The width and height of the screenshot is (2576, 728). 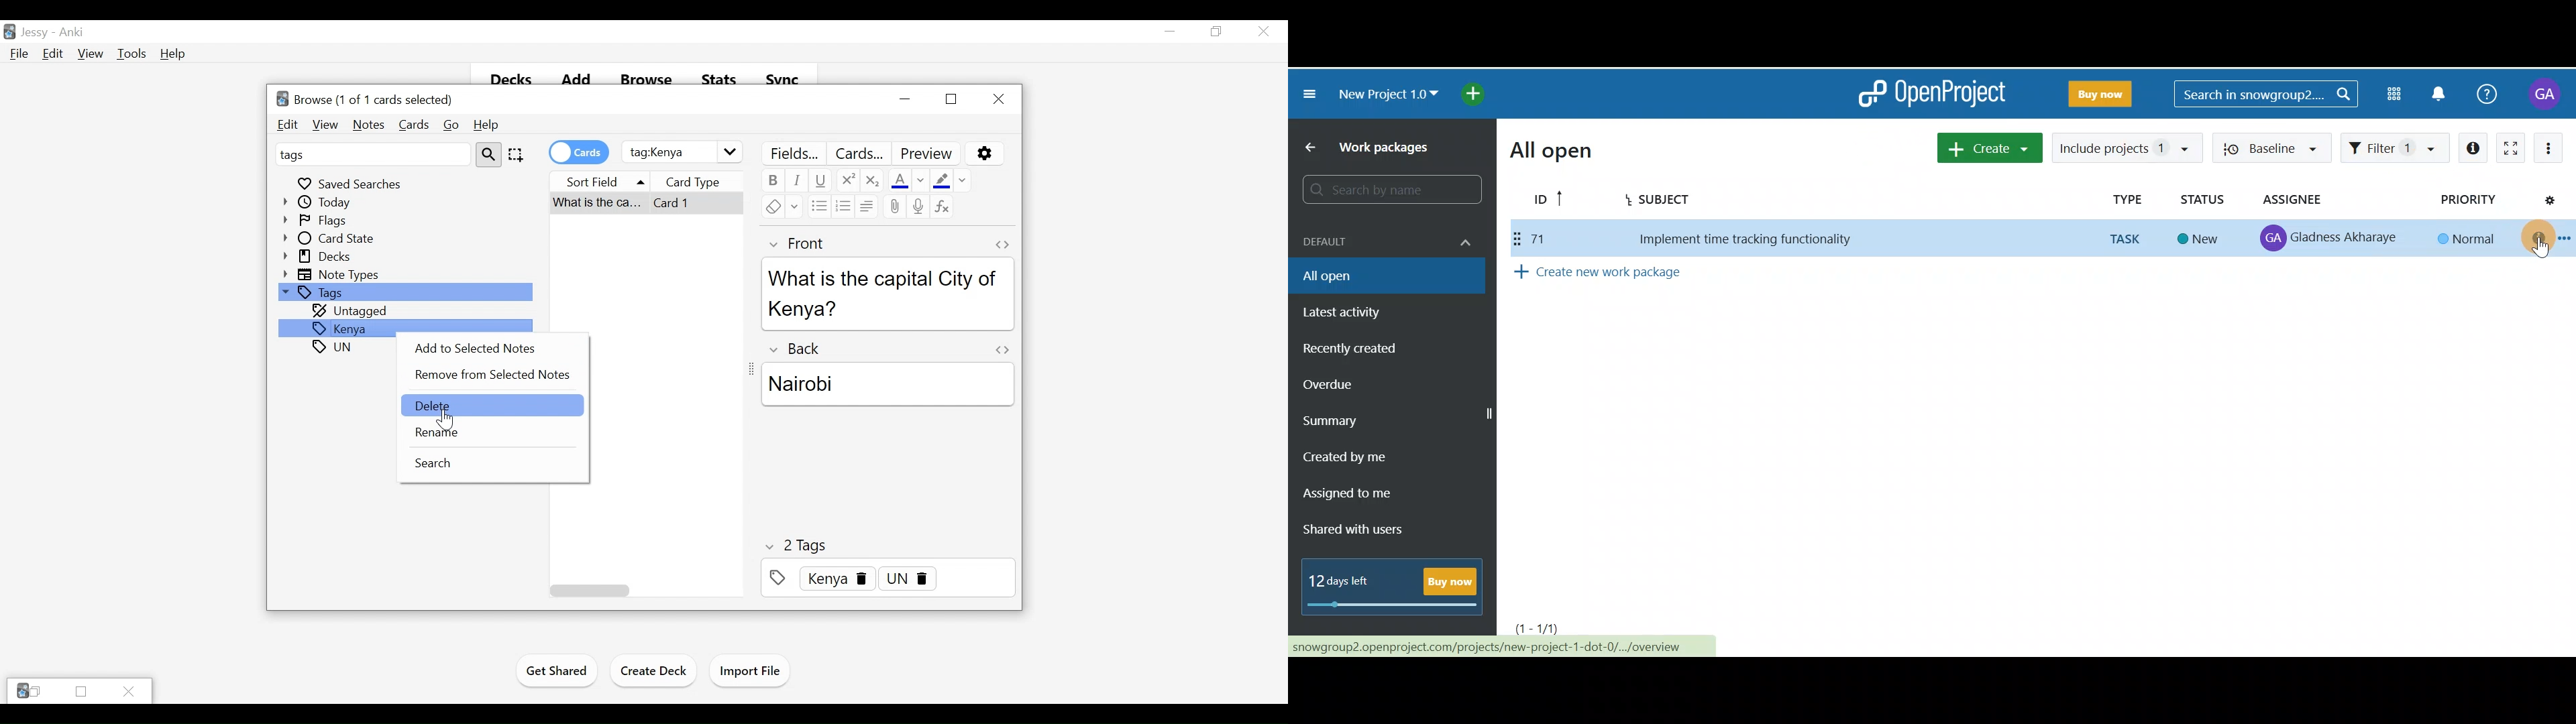 I want to click on Notes, so click(x=368, y=125).